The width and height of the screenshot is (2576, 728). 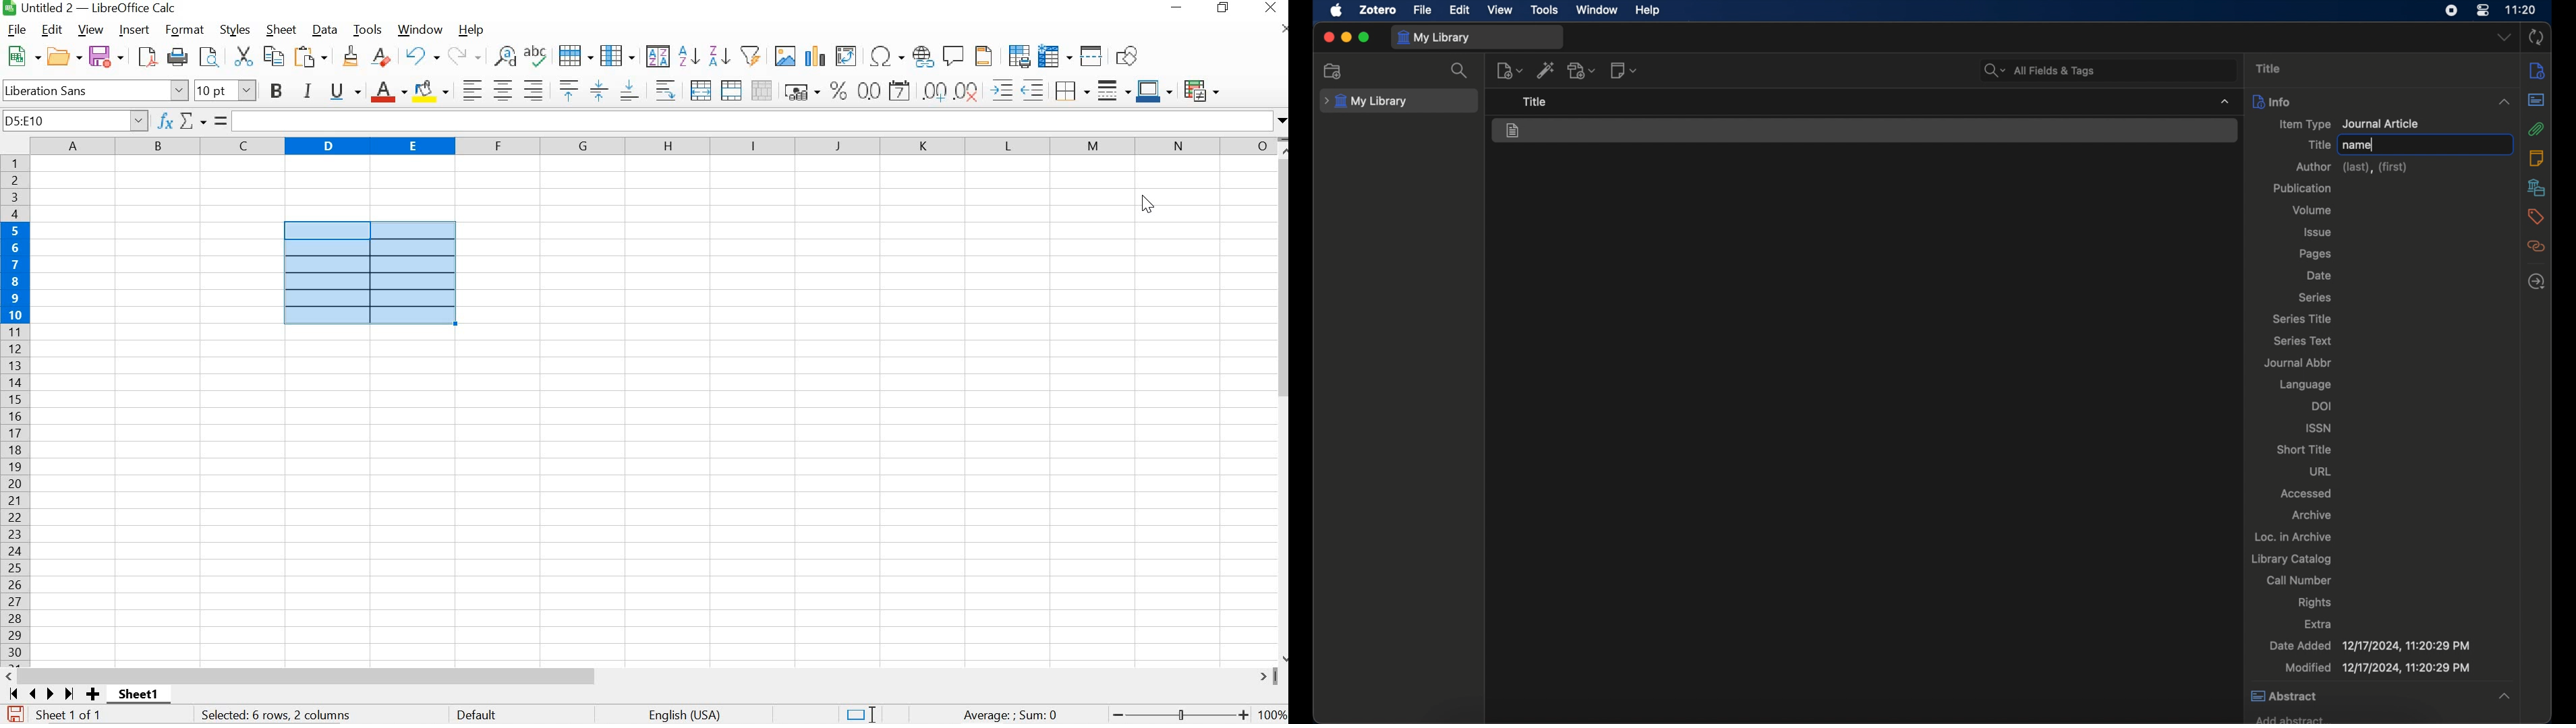 What do you see at coordinates (1154, 90) in the screenshot?
I see `BORDER COLOR` at bounding box center [1154, 90].